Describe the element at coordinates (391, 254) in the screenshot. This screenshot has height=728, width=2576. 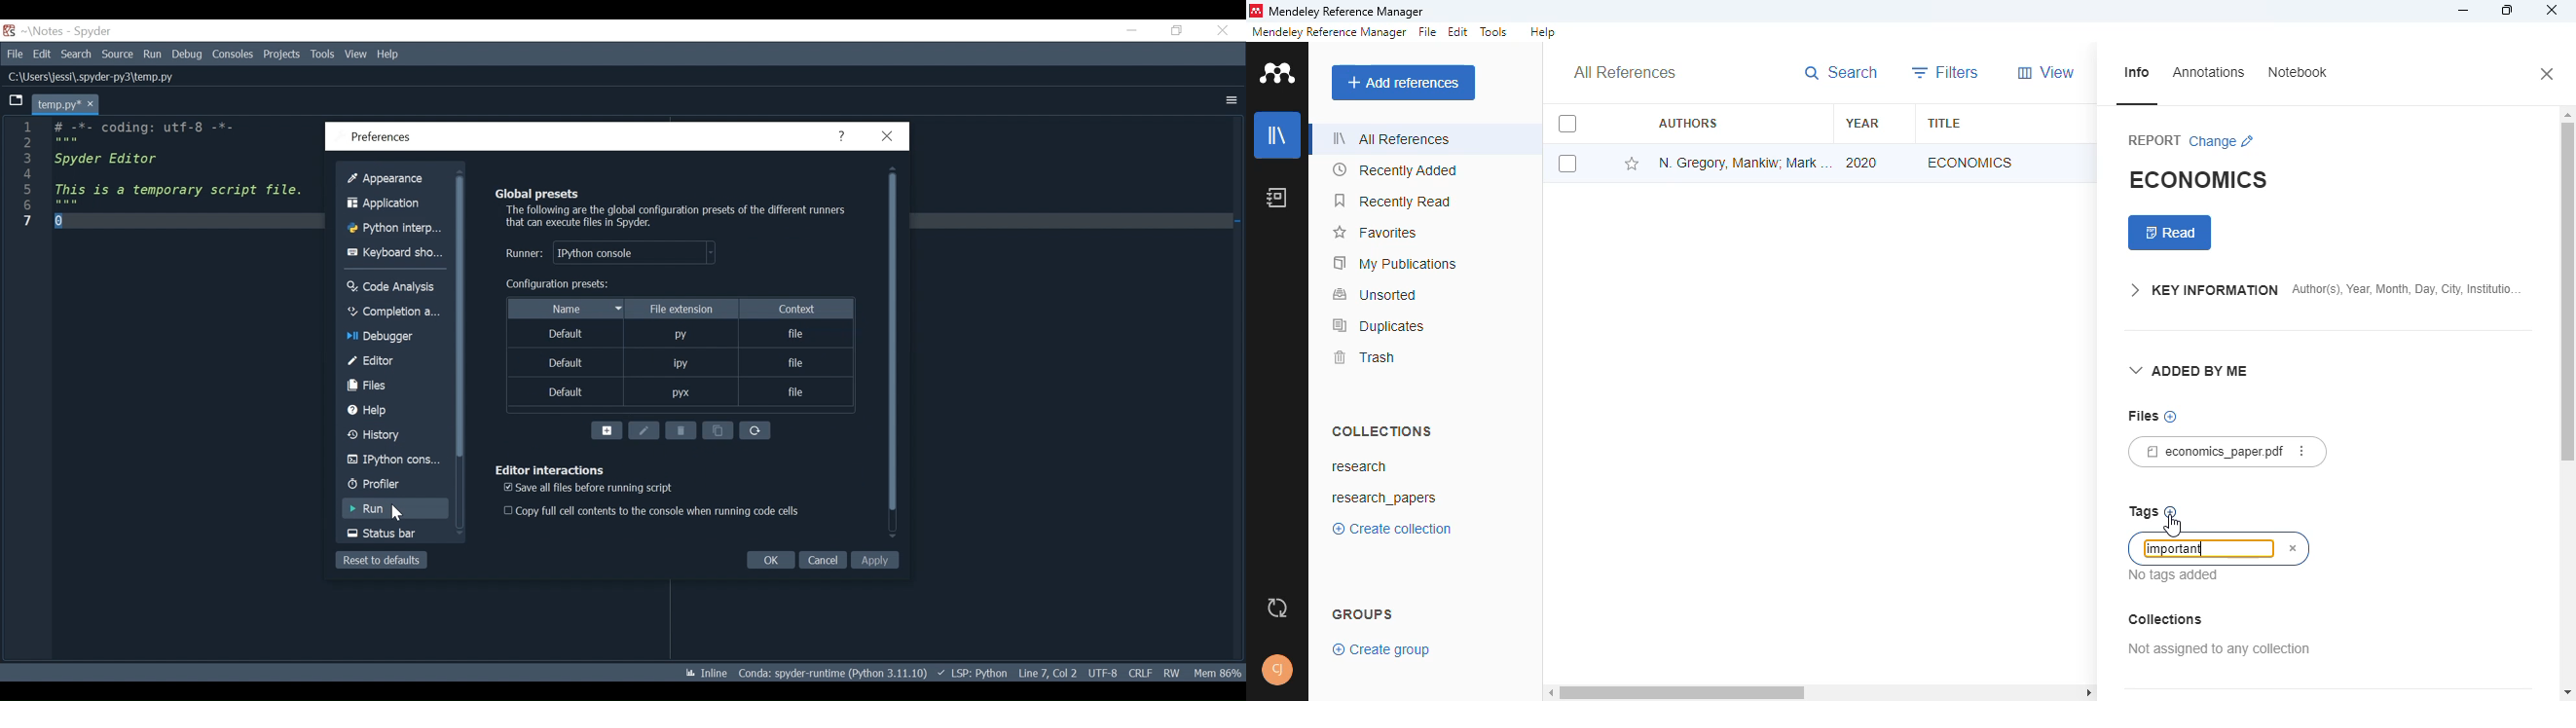
I see `` at that location.